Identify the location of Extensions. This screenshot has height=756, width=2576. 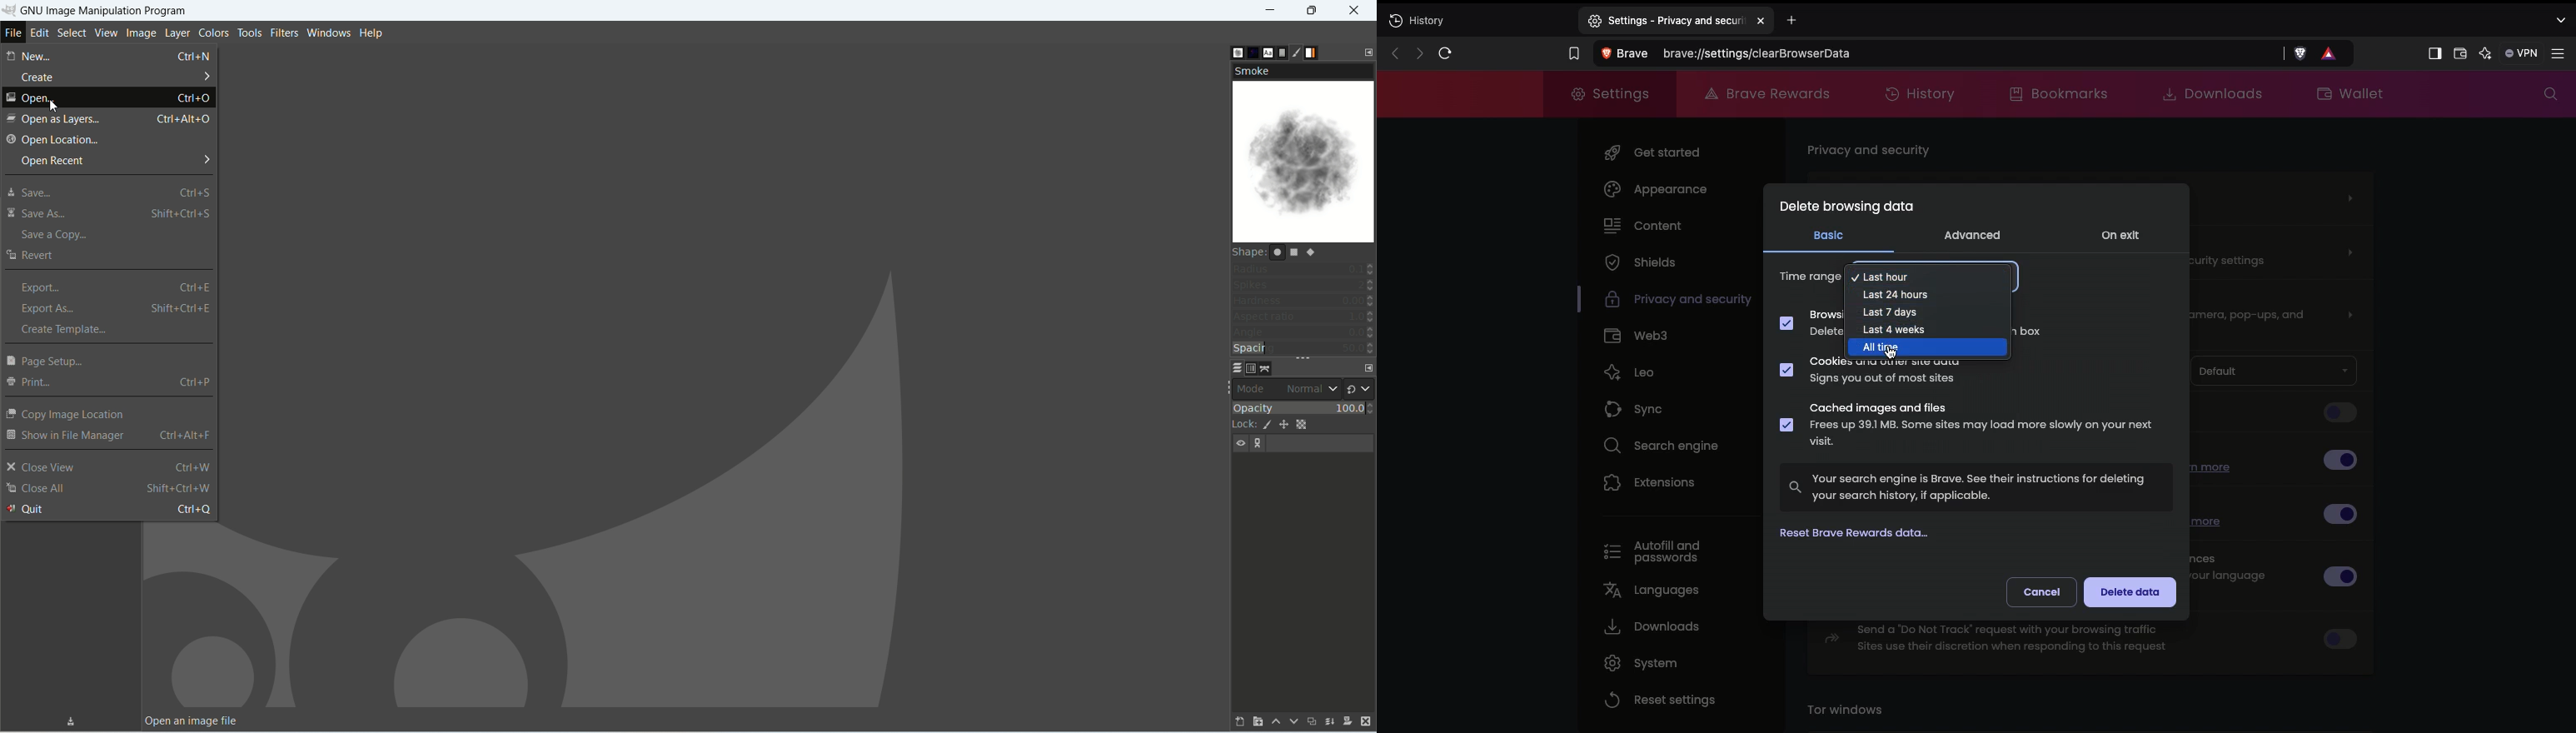
(1650, 485).